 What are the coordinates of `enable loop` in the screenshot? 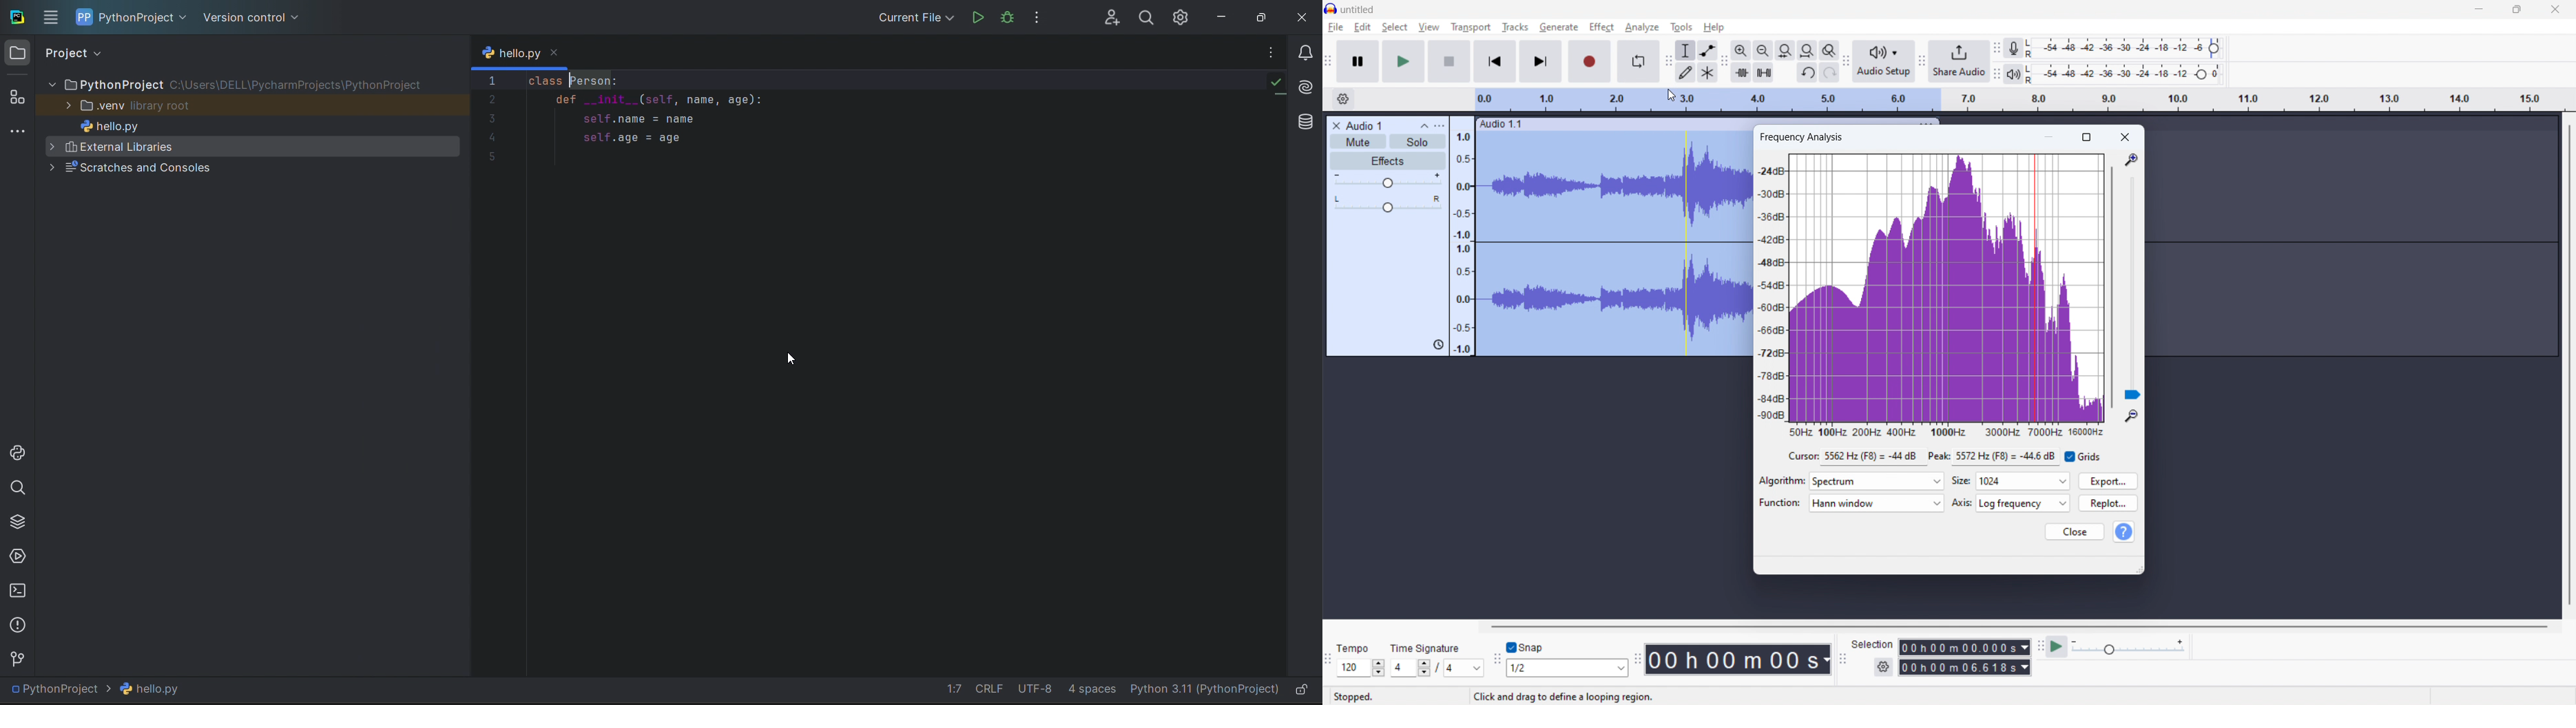 It's located at (1639, 61).